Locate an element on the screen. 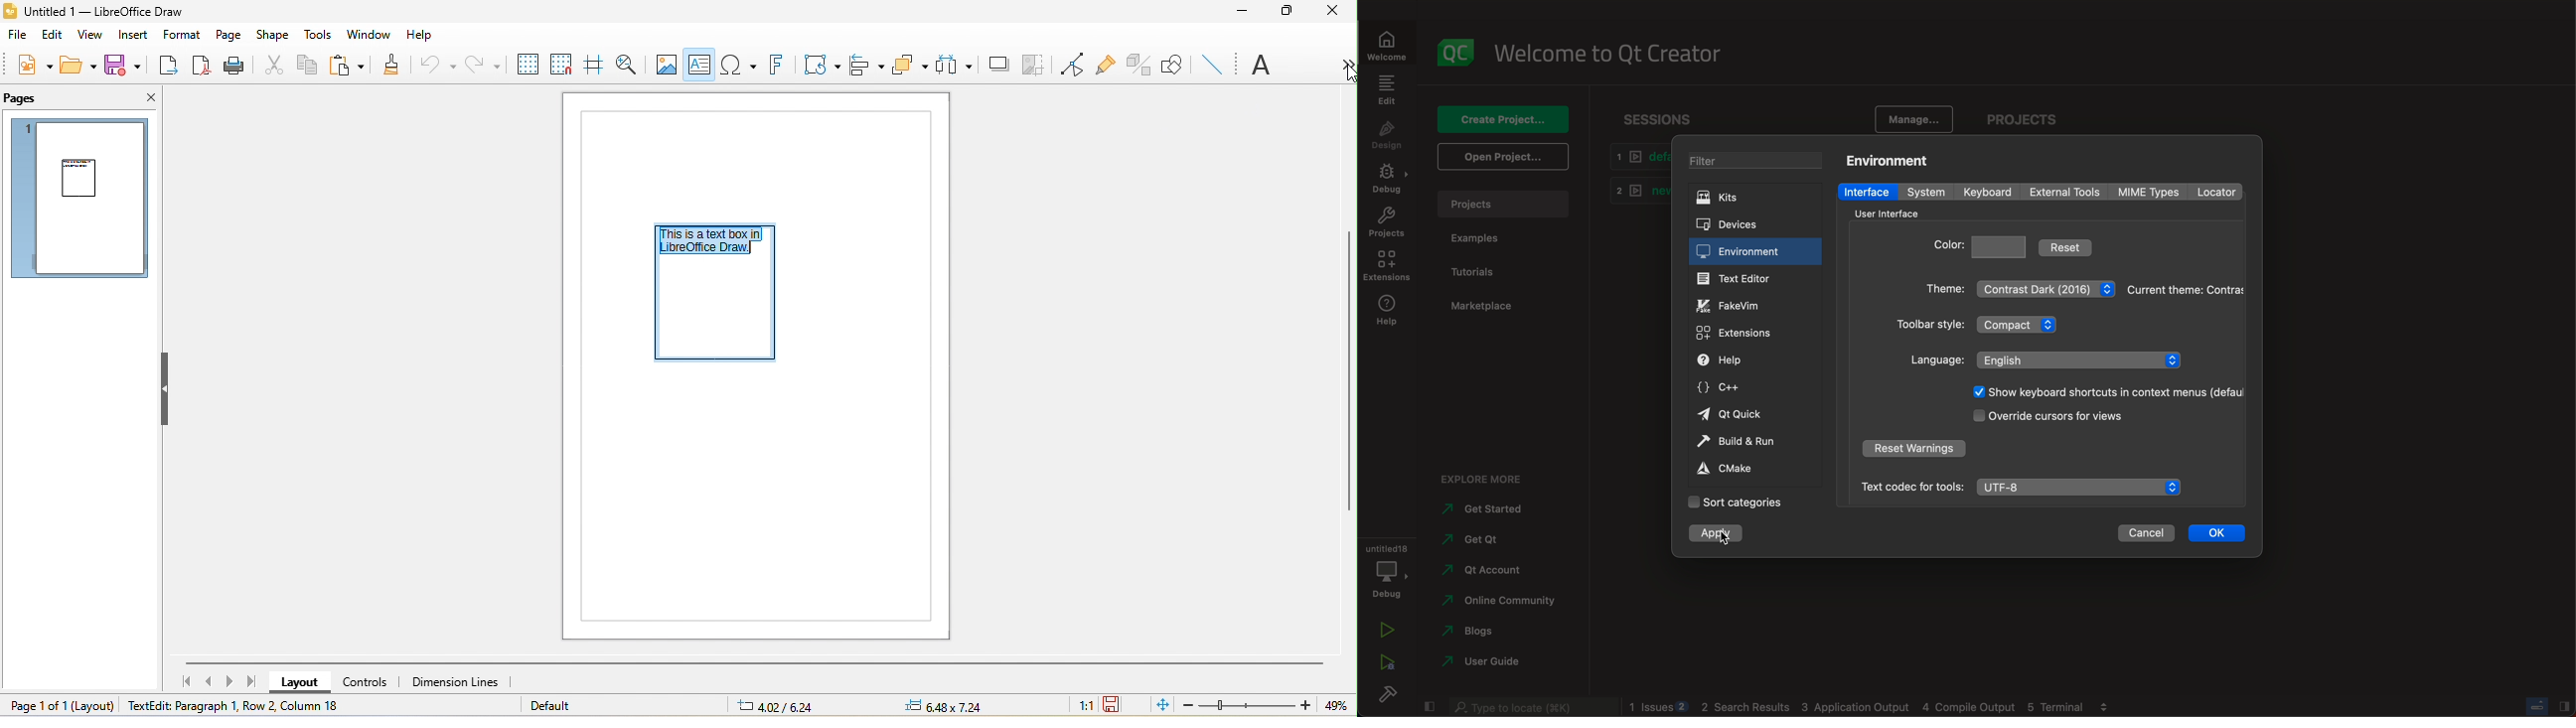 The width and height of the screenshot is (2576, 728). arrange is located at coordinates (909, 65).